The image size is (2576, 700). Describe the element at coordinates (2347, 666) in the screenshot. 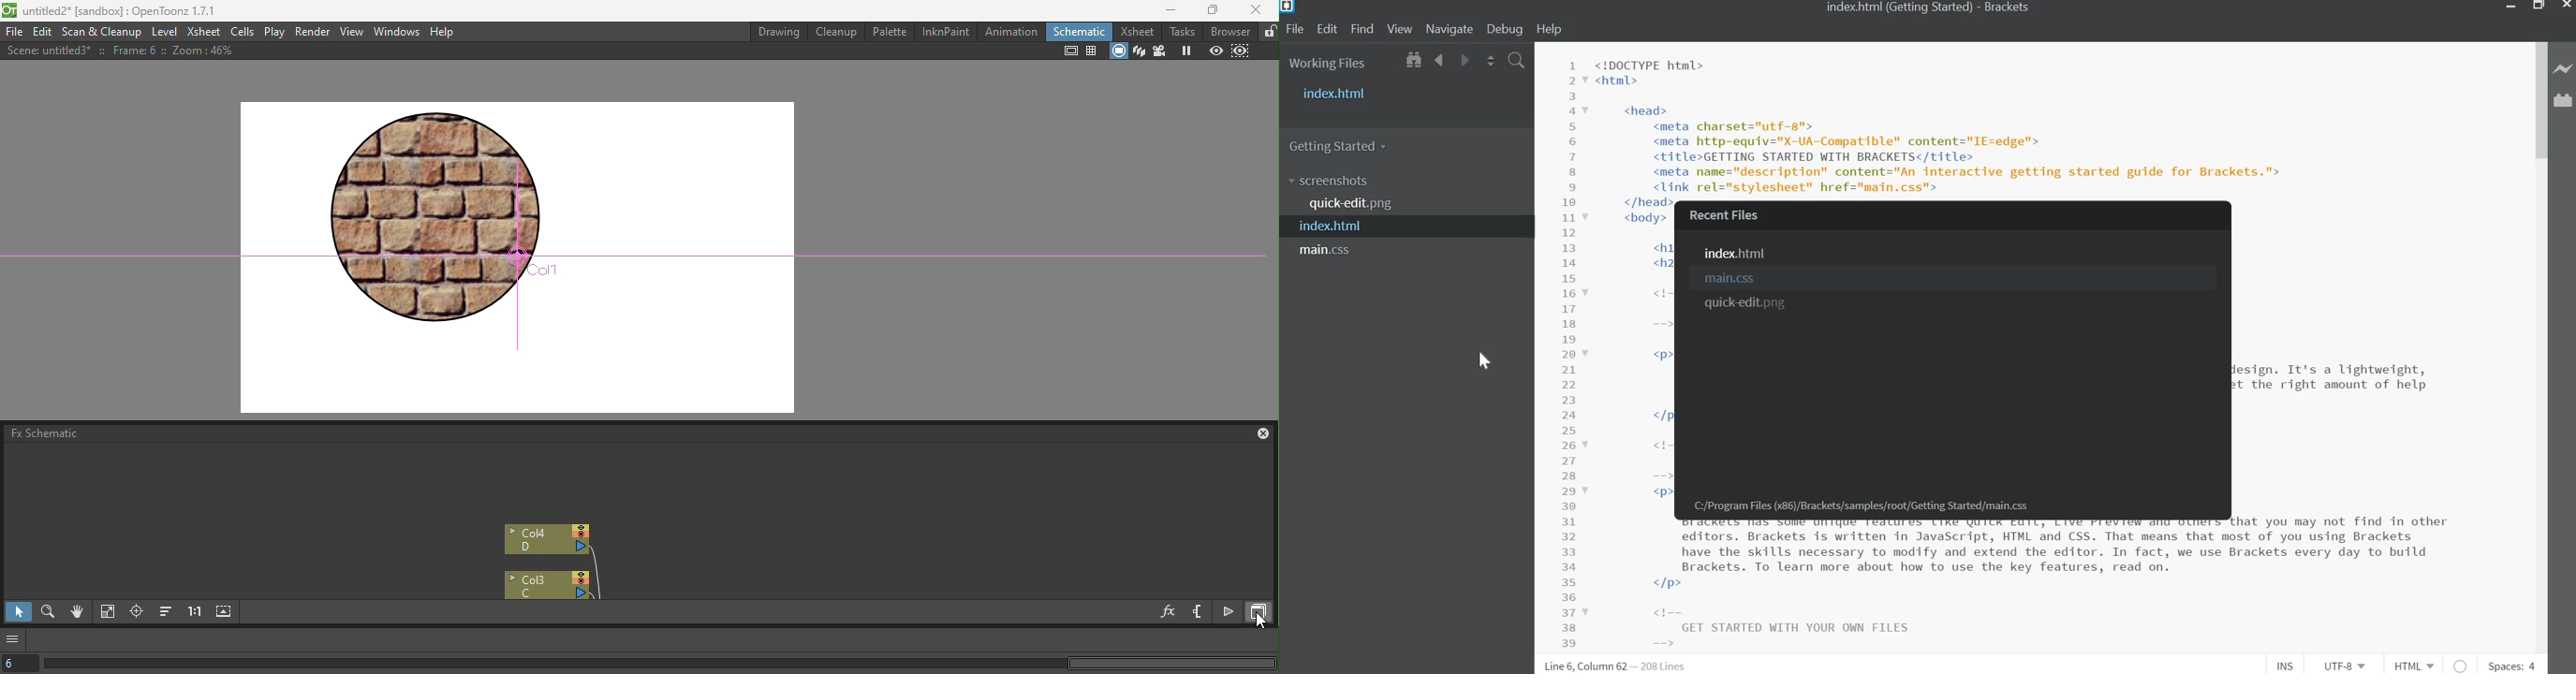

I see `File Encoding` at that location.